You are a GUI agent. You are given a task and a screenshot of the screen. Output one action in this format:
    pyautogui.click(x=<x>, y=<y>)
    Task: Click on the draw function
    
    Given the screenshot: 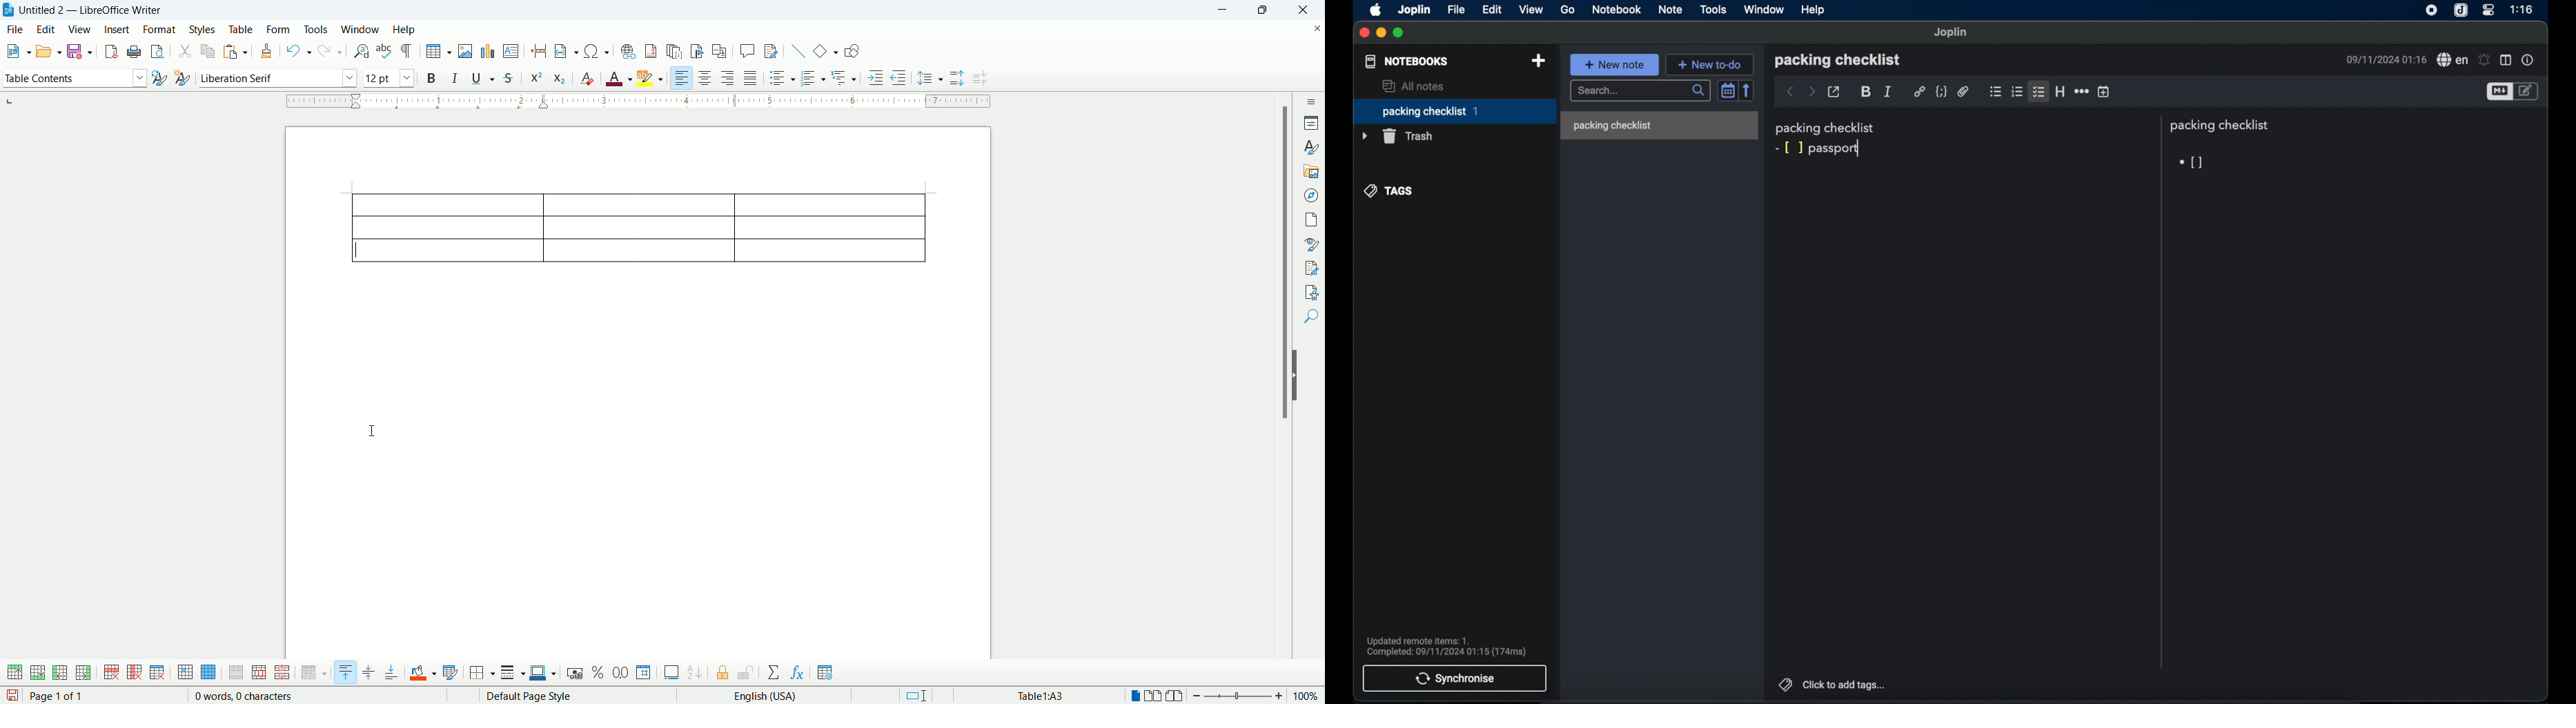 What is the action you would take?
    pyautogui.click(x=851, y=50)
    